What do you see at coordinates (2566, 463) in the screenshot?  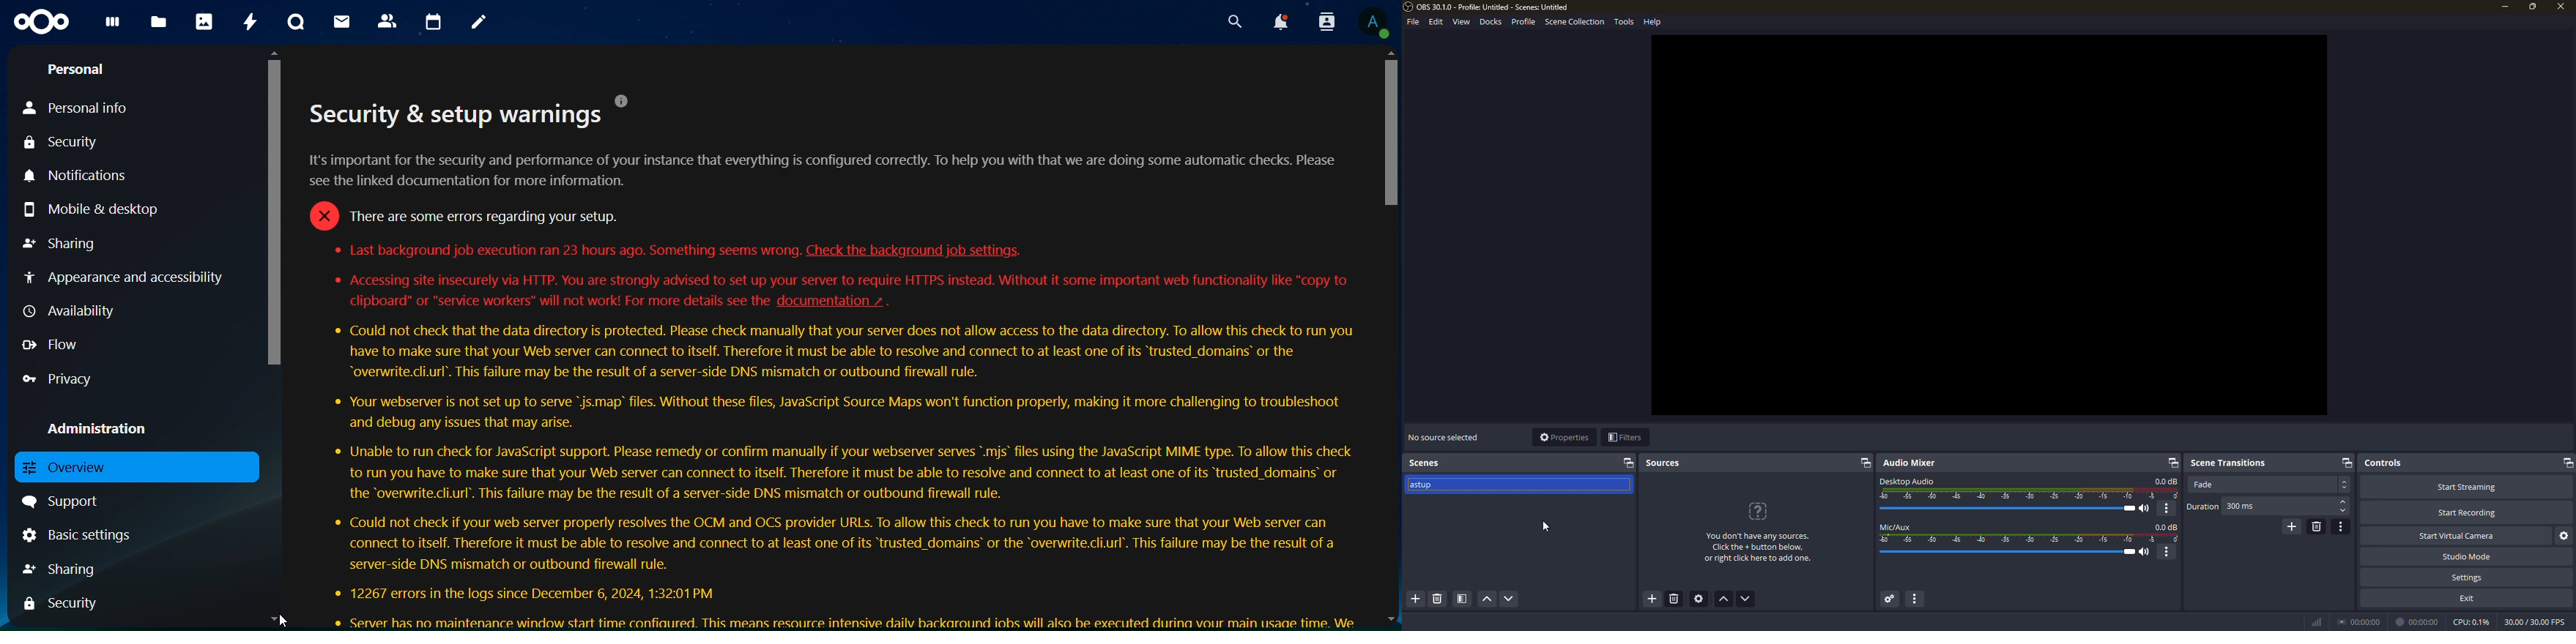 I see `expand` at bounding box center [2566, 463].